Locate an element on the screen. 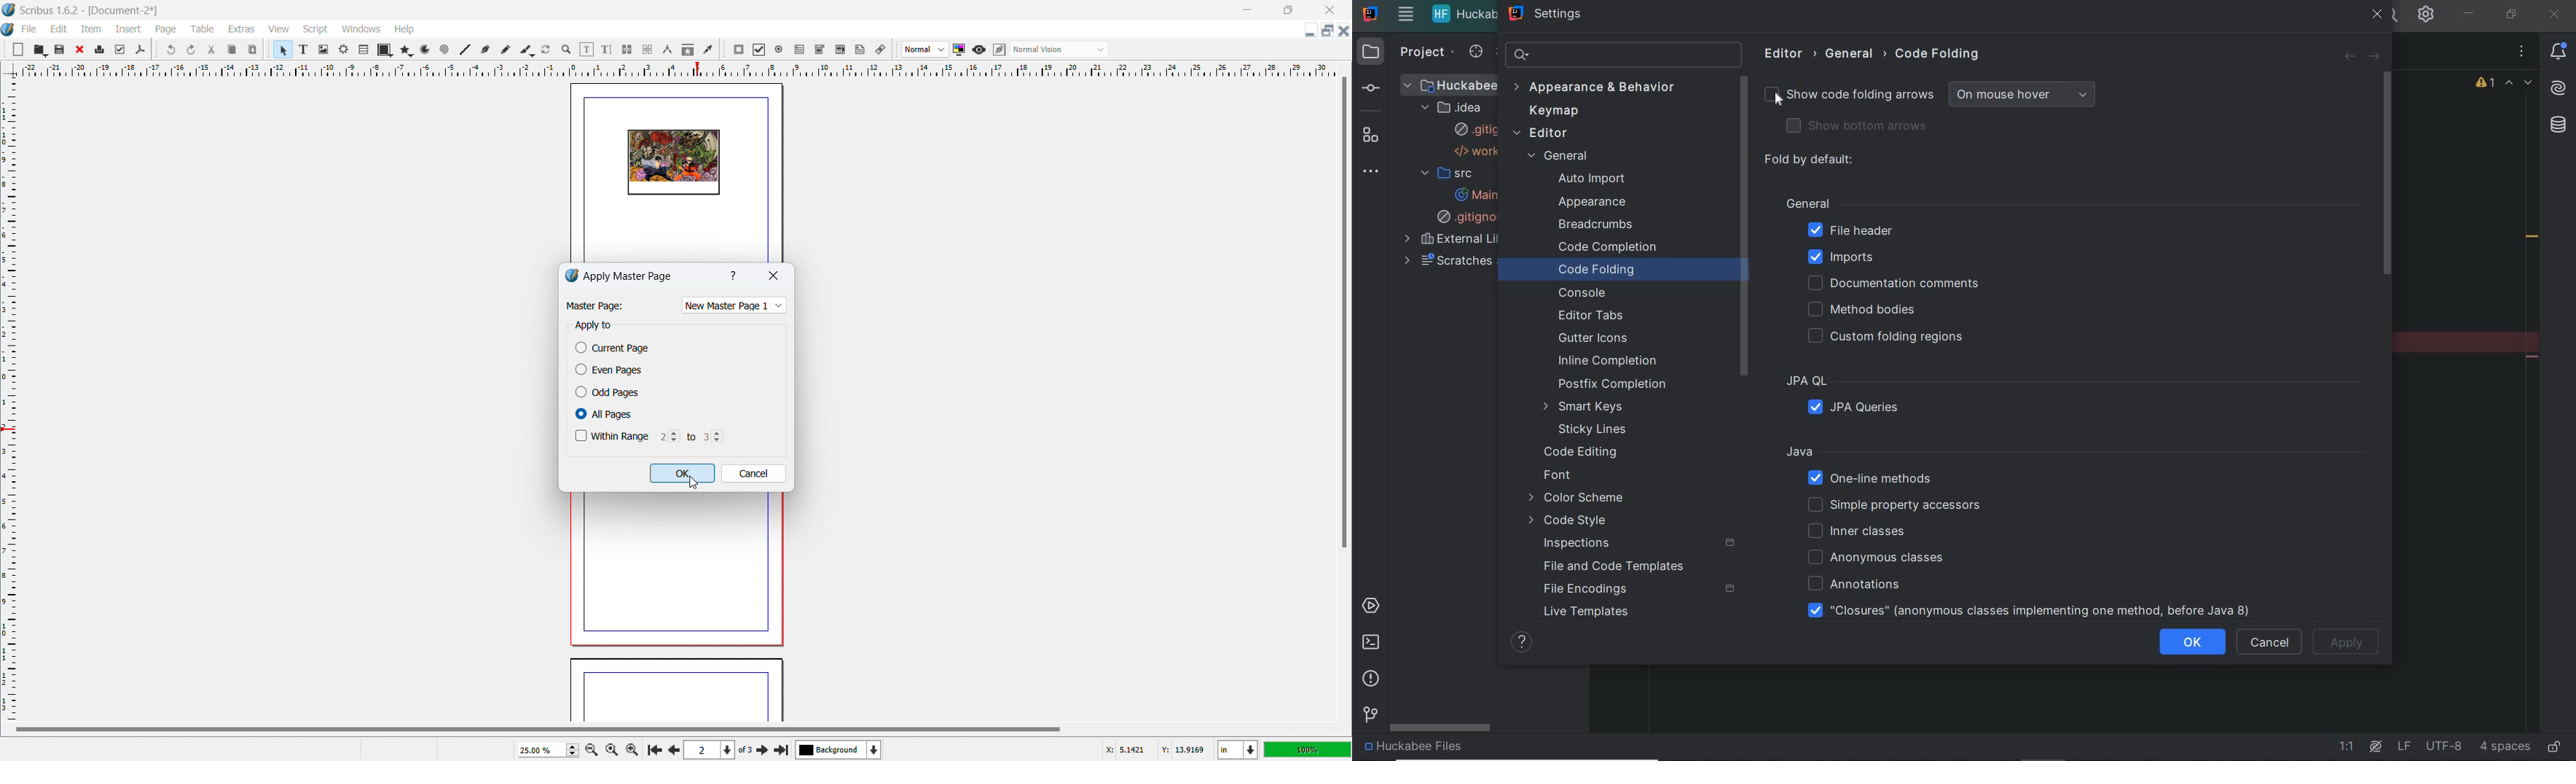 The image size is (2576, 784). zoom to 100% is located at coordinates (611, 748).